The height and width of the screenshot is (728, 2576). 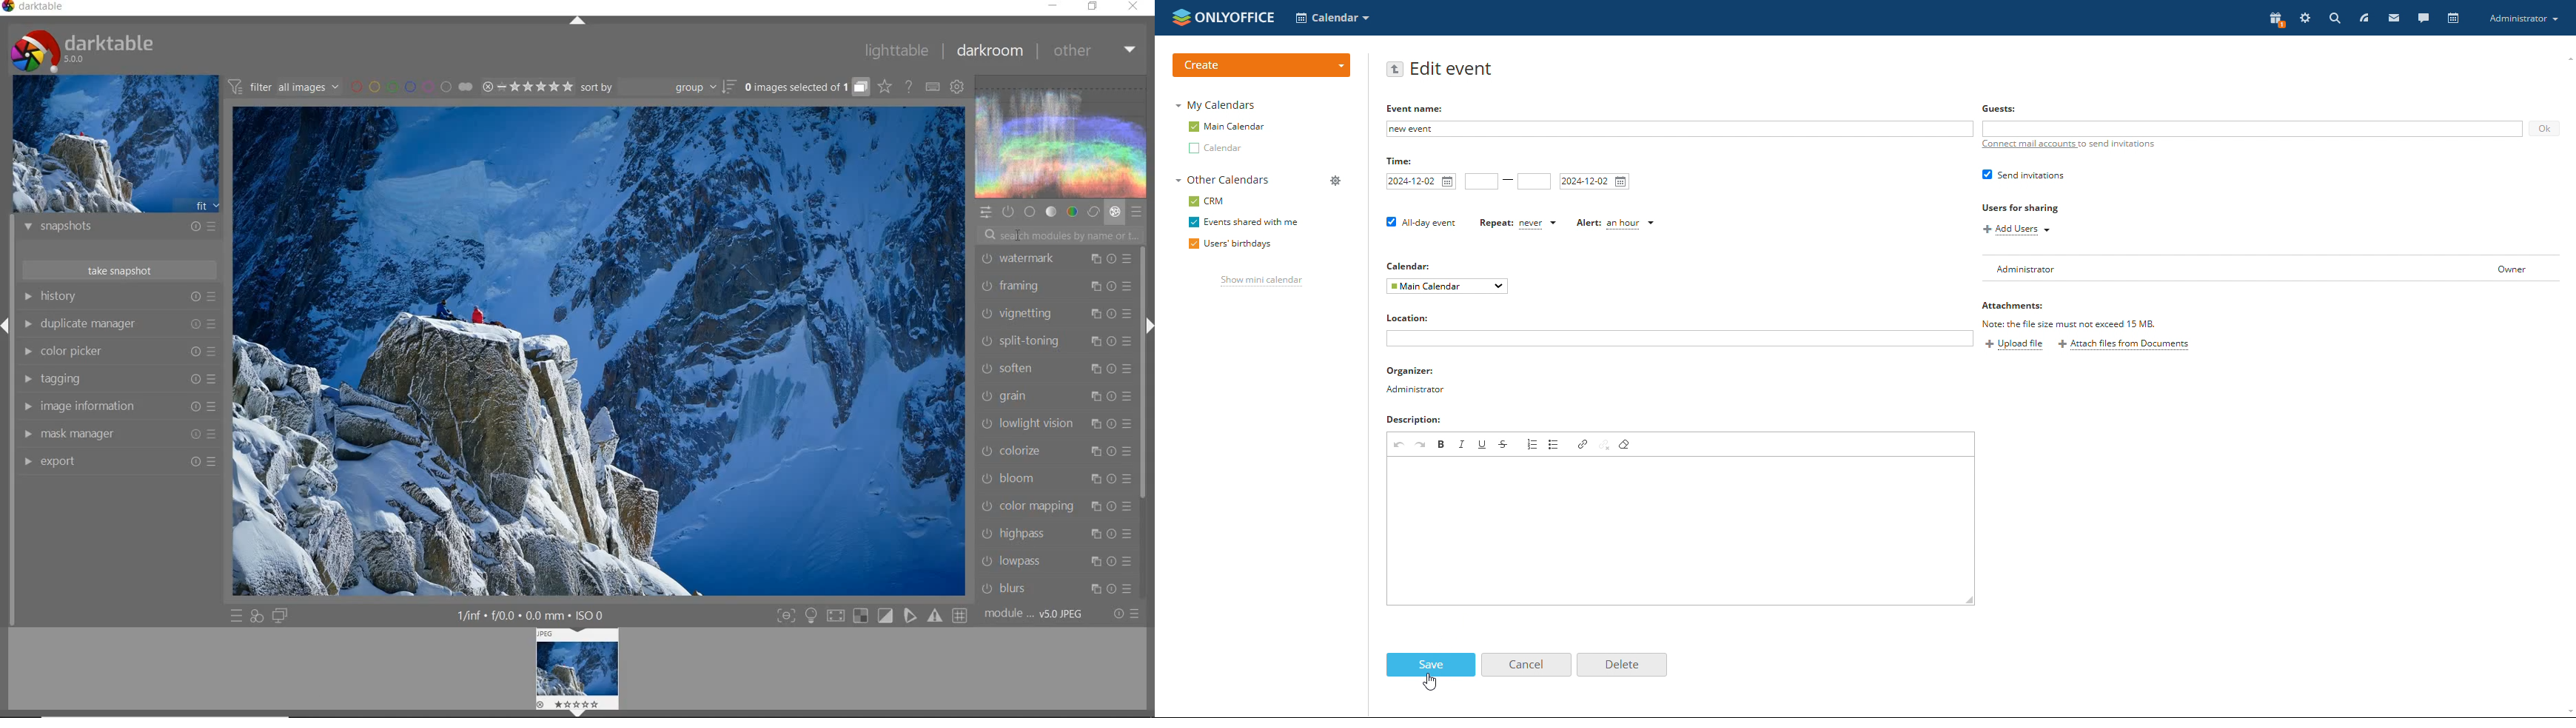 What do you see at coordinates (118, 406) in the screenshot?
I see `image information` at bounding box center [118, 406].